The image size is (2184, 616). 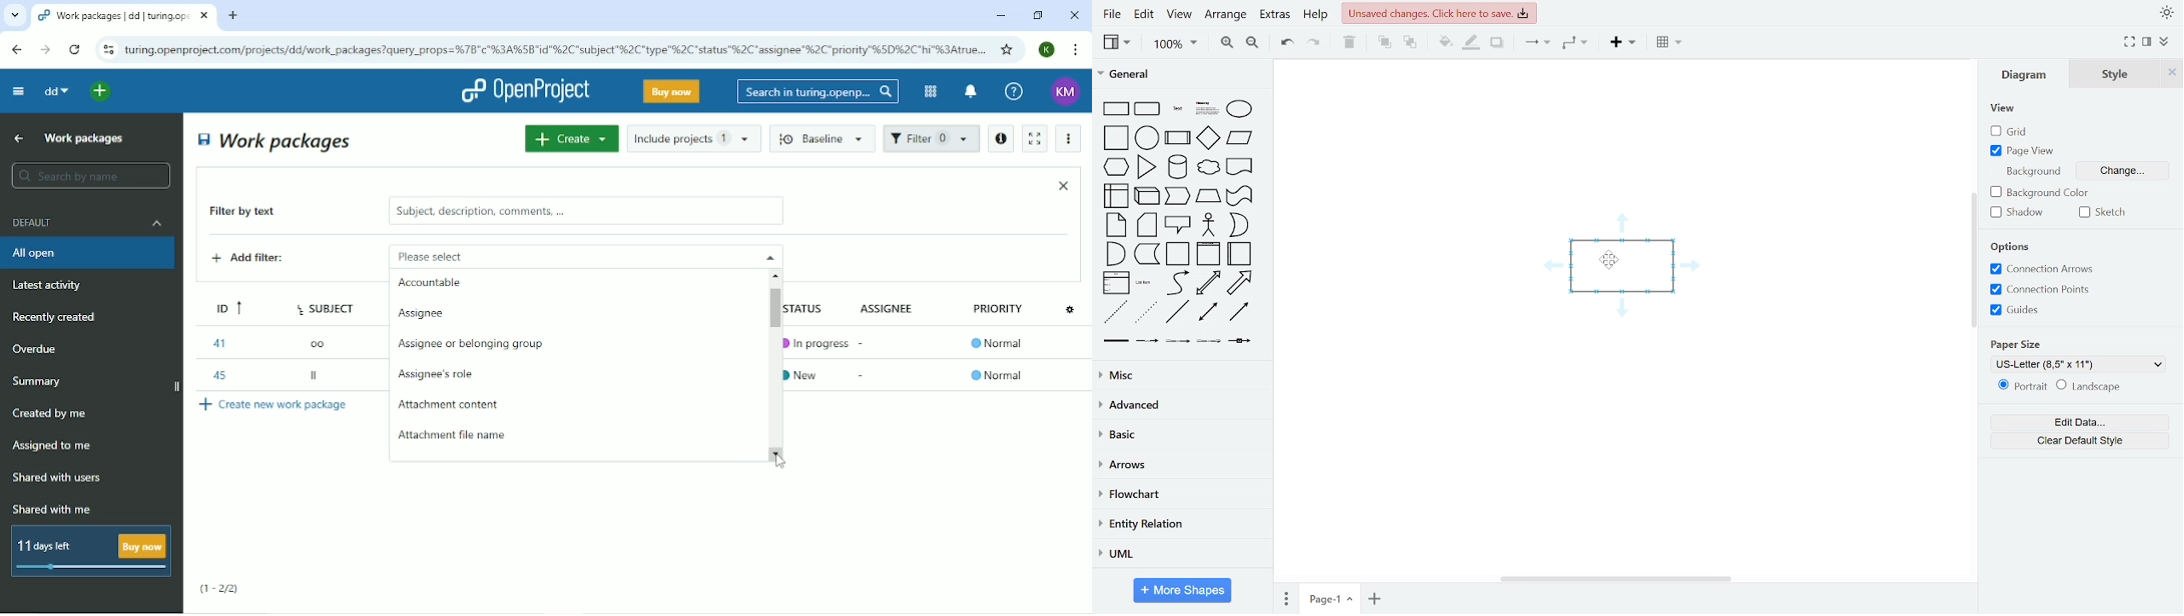 What do you see at coordinates (1147, 136) in the screenshot?
I see `circle` at bounding box center [1147, 136].